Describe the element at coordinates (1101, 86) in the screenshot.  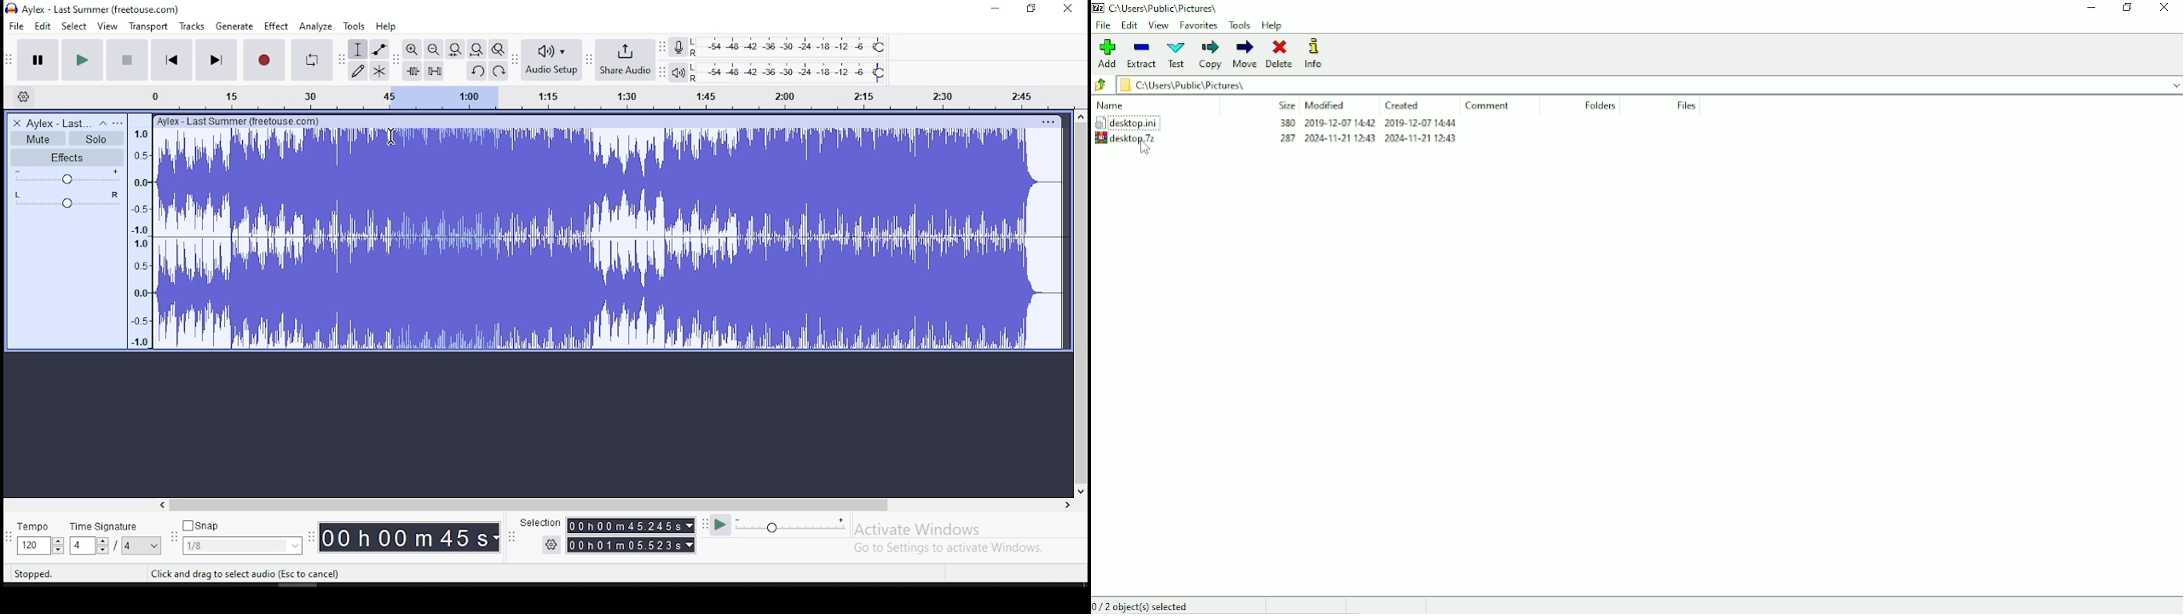
I see `Back` at that location.